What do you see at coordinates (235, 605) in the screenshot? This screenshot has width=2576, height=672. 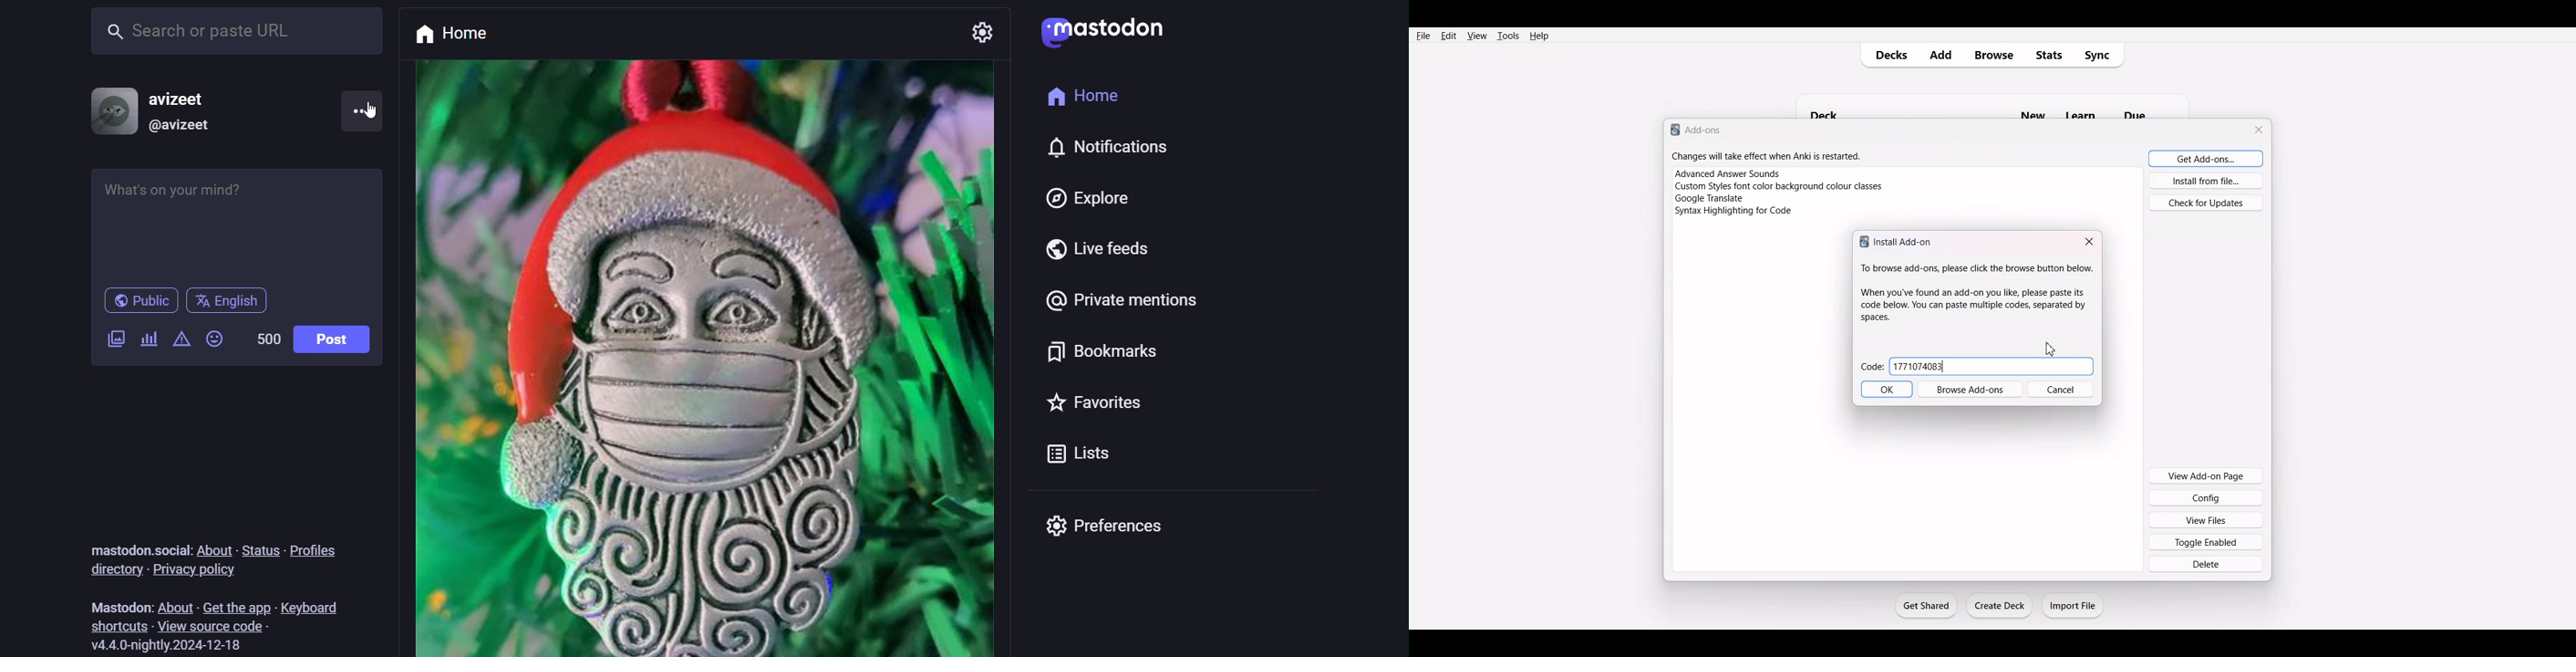 I see `get the app` at bounding box center [235, 605].